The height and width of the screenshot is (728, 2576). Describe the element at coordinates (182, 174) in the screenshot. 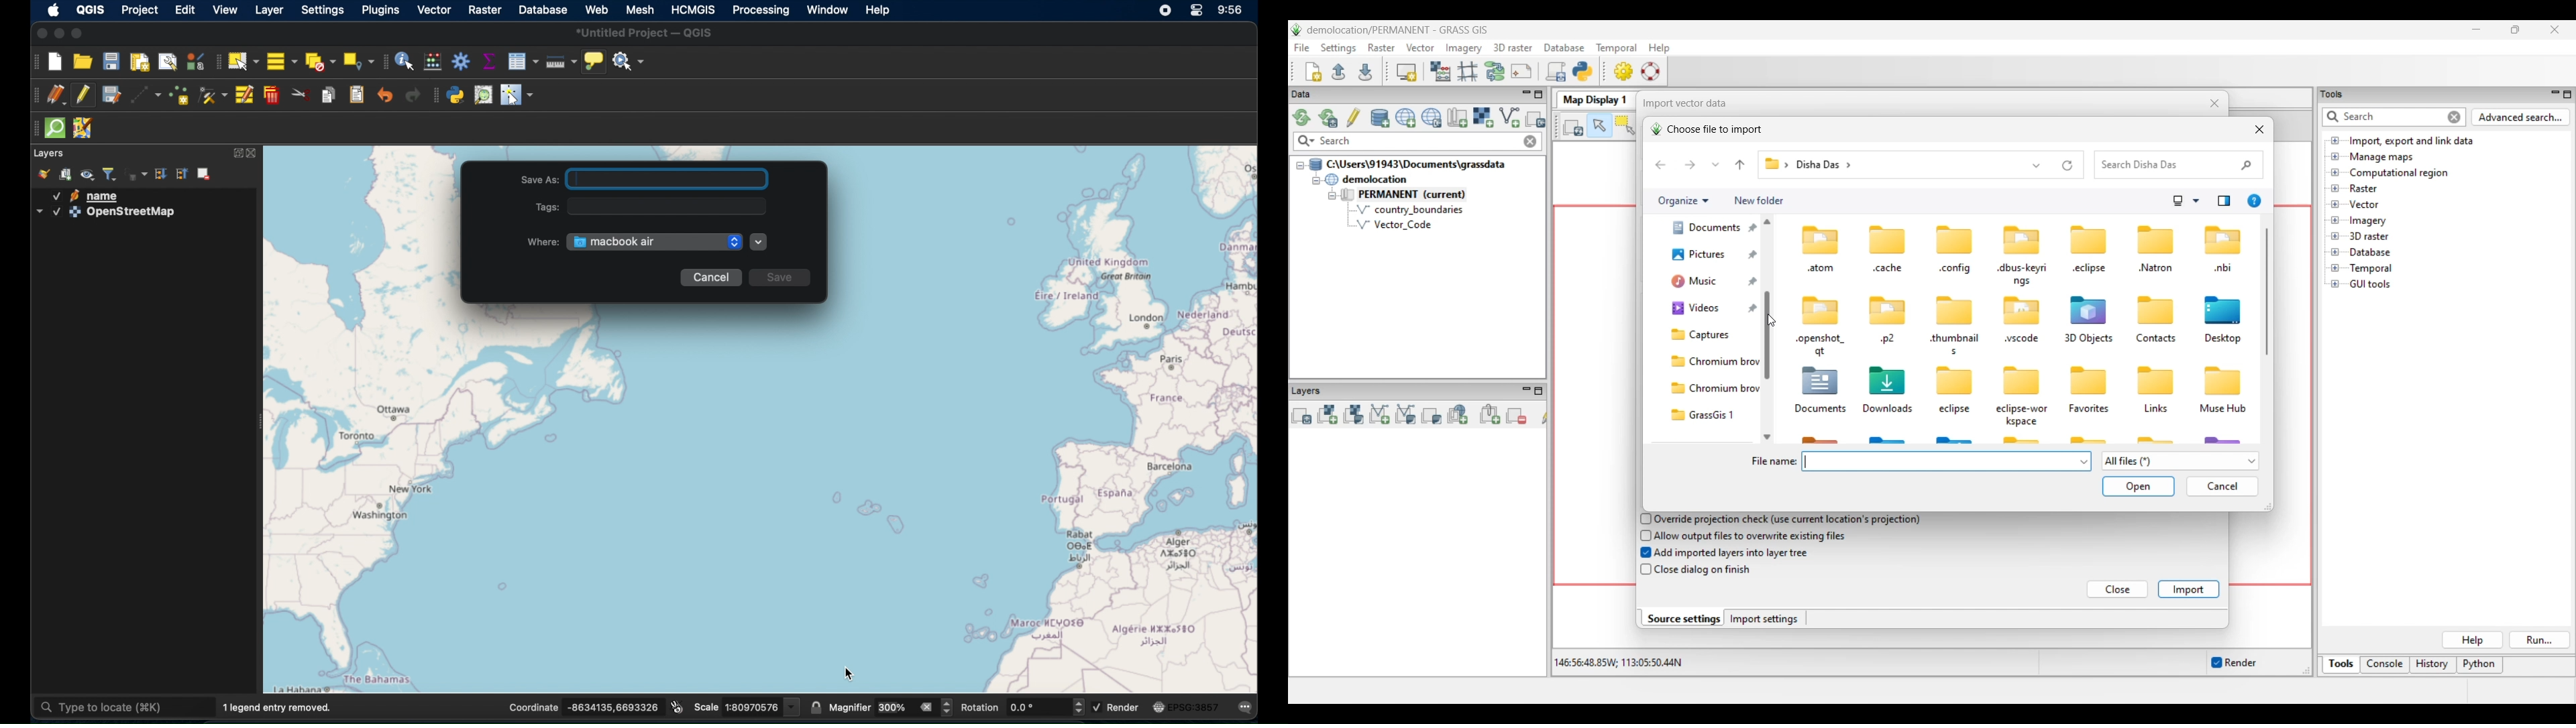

I see `collapse all` at that location.